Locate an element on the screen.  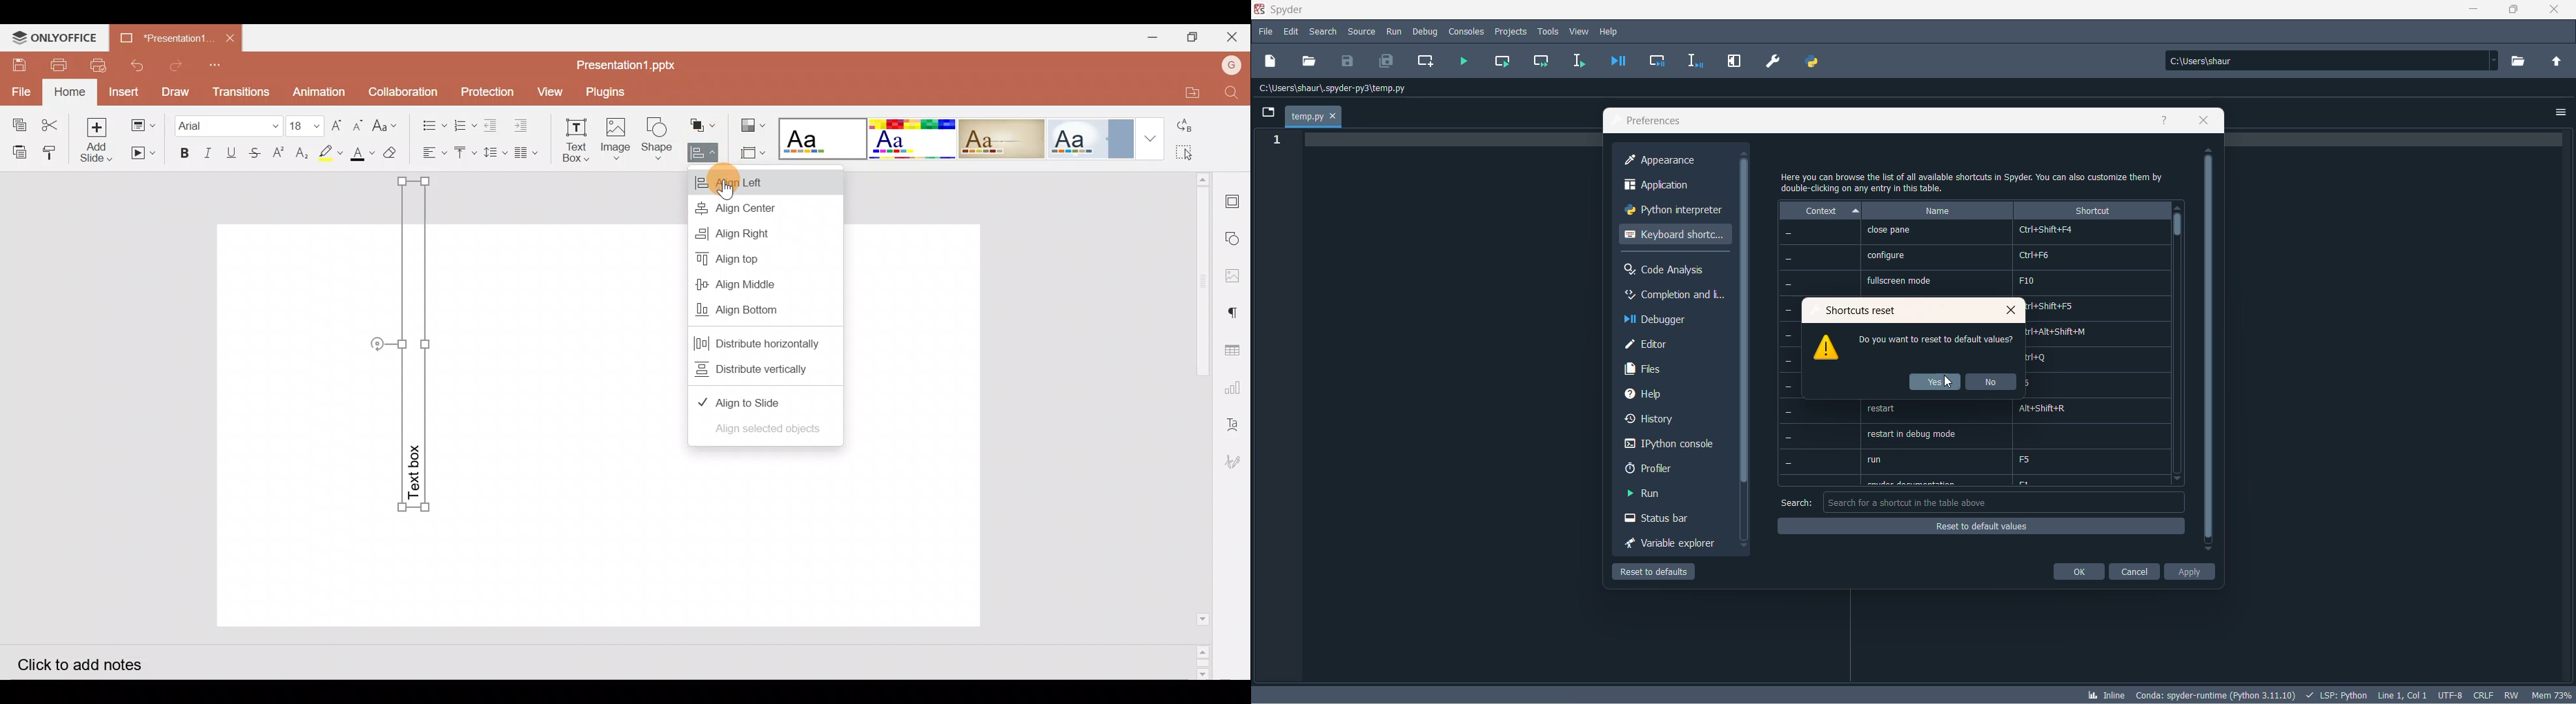
debugger is located at coordinates (1664, 320).